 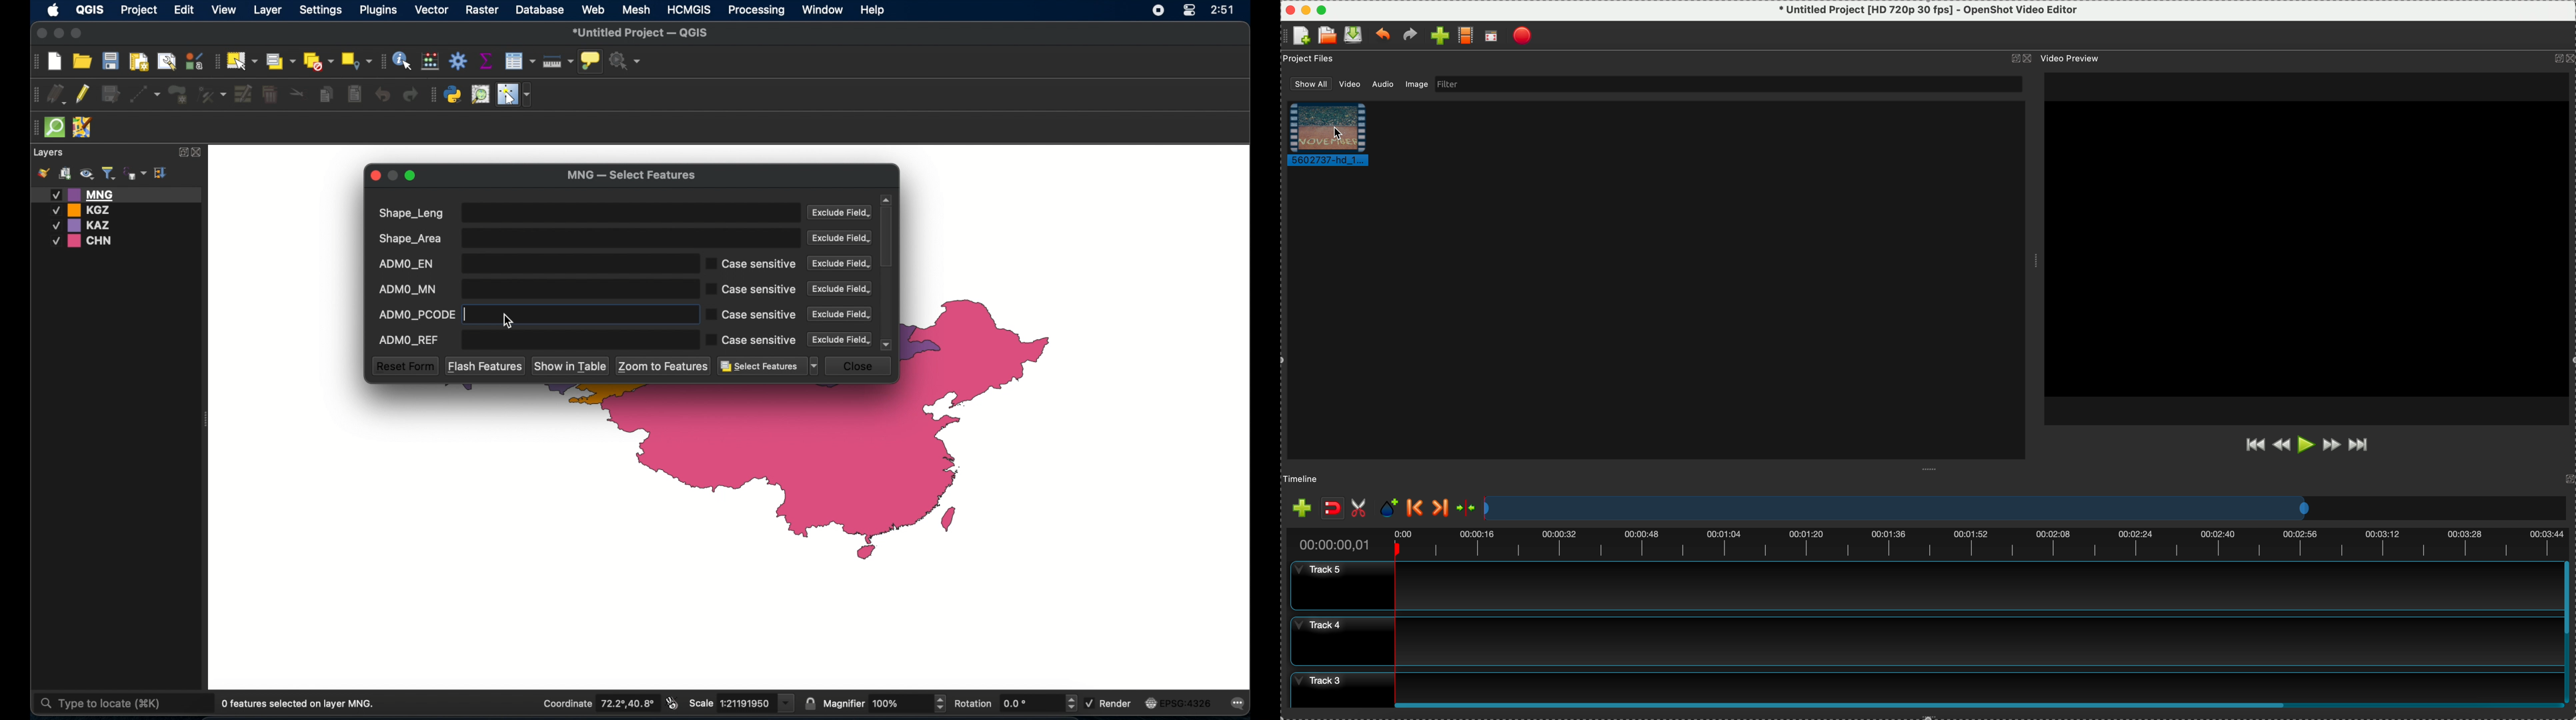 I want to click on undo, so click(x=1382, y=35).